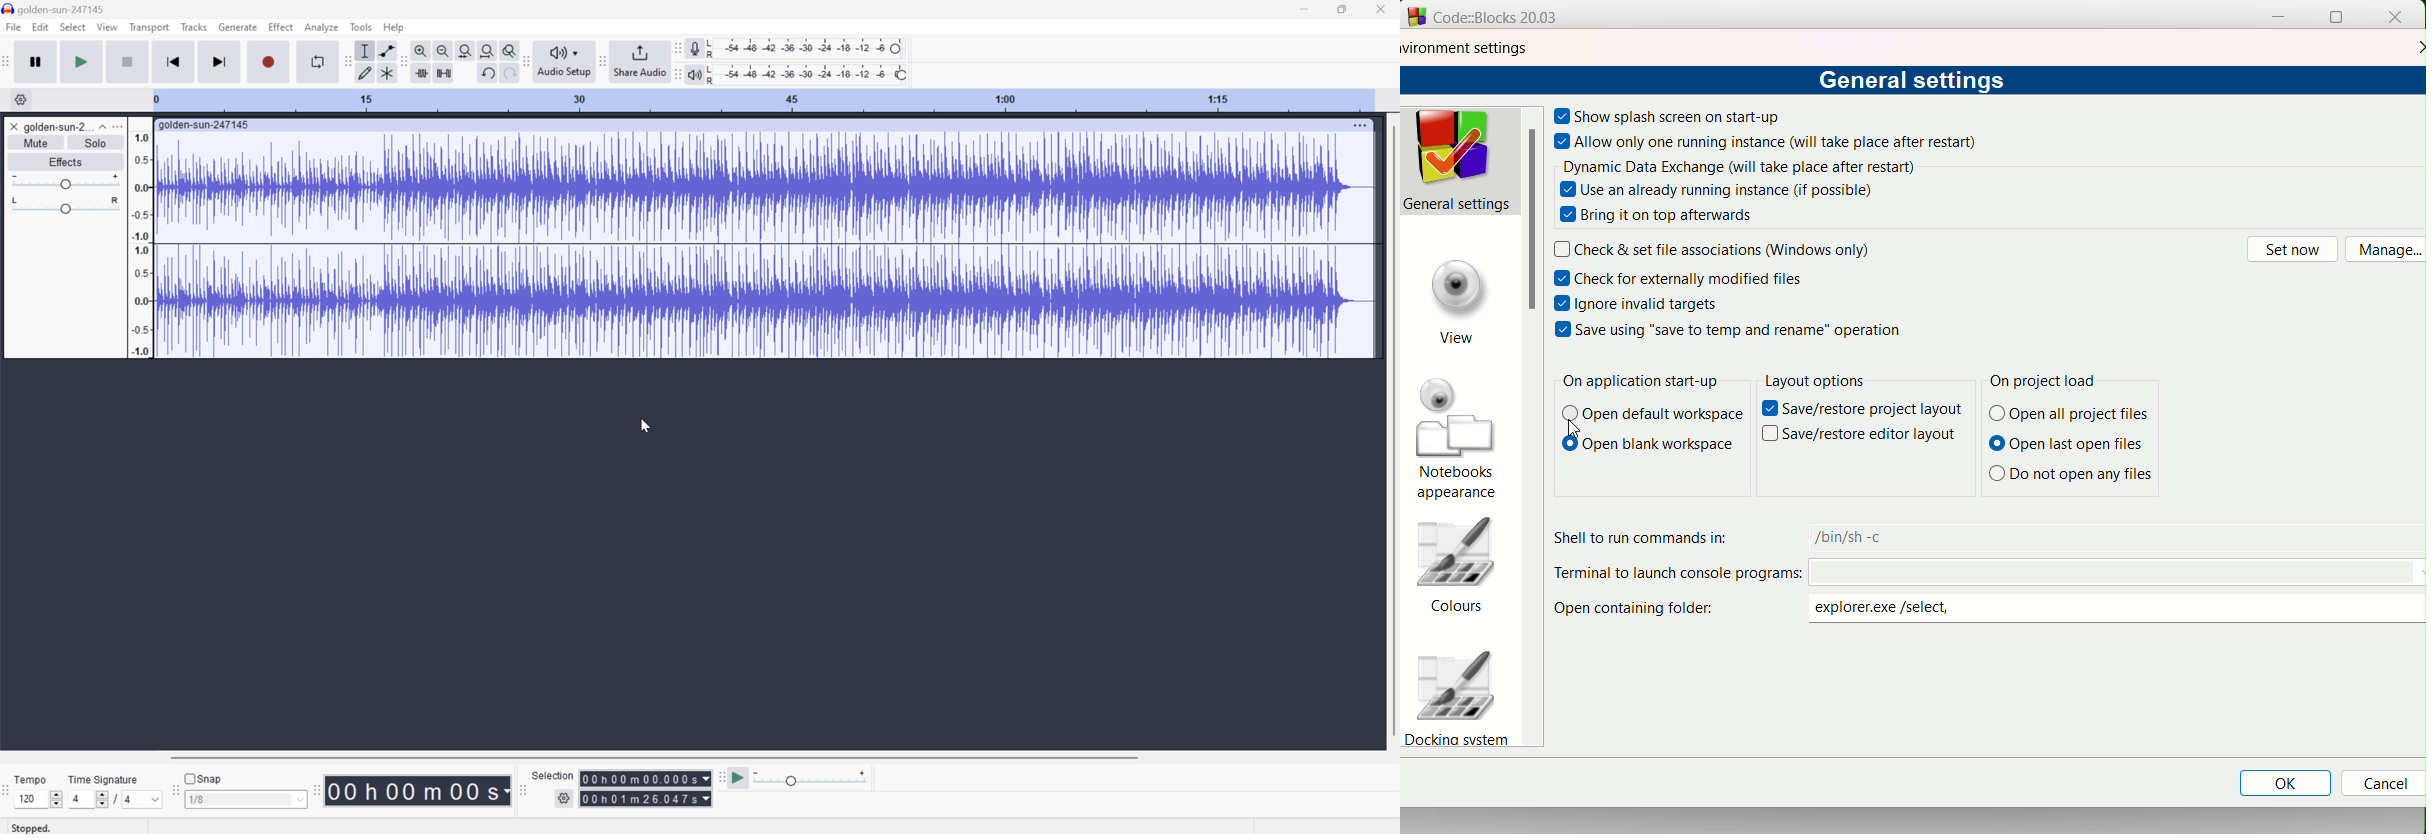  What do you see at coordinates (2285, 782) in the screenshot?
I see `Ok` at bounding box center [2285, 782].